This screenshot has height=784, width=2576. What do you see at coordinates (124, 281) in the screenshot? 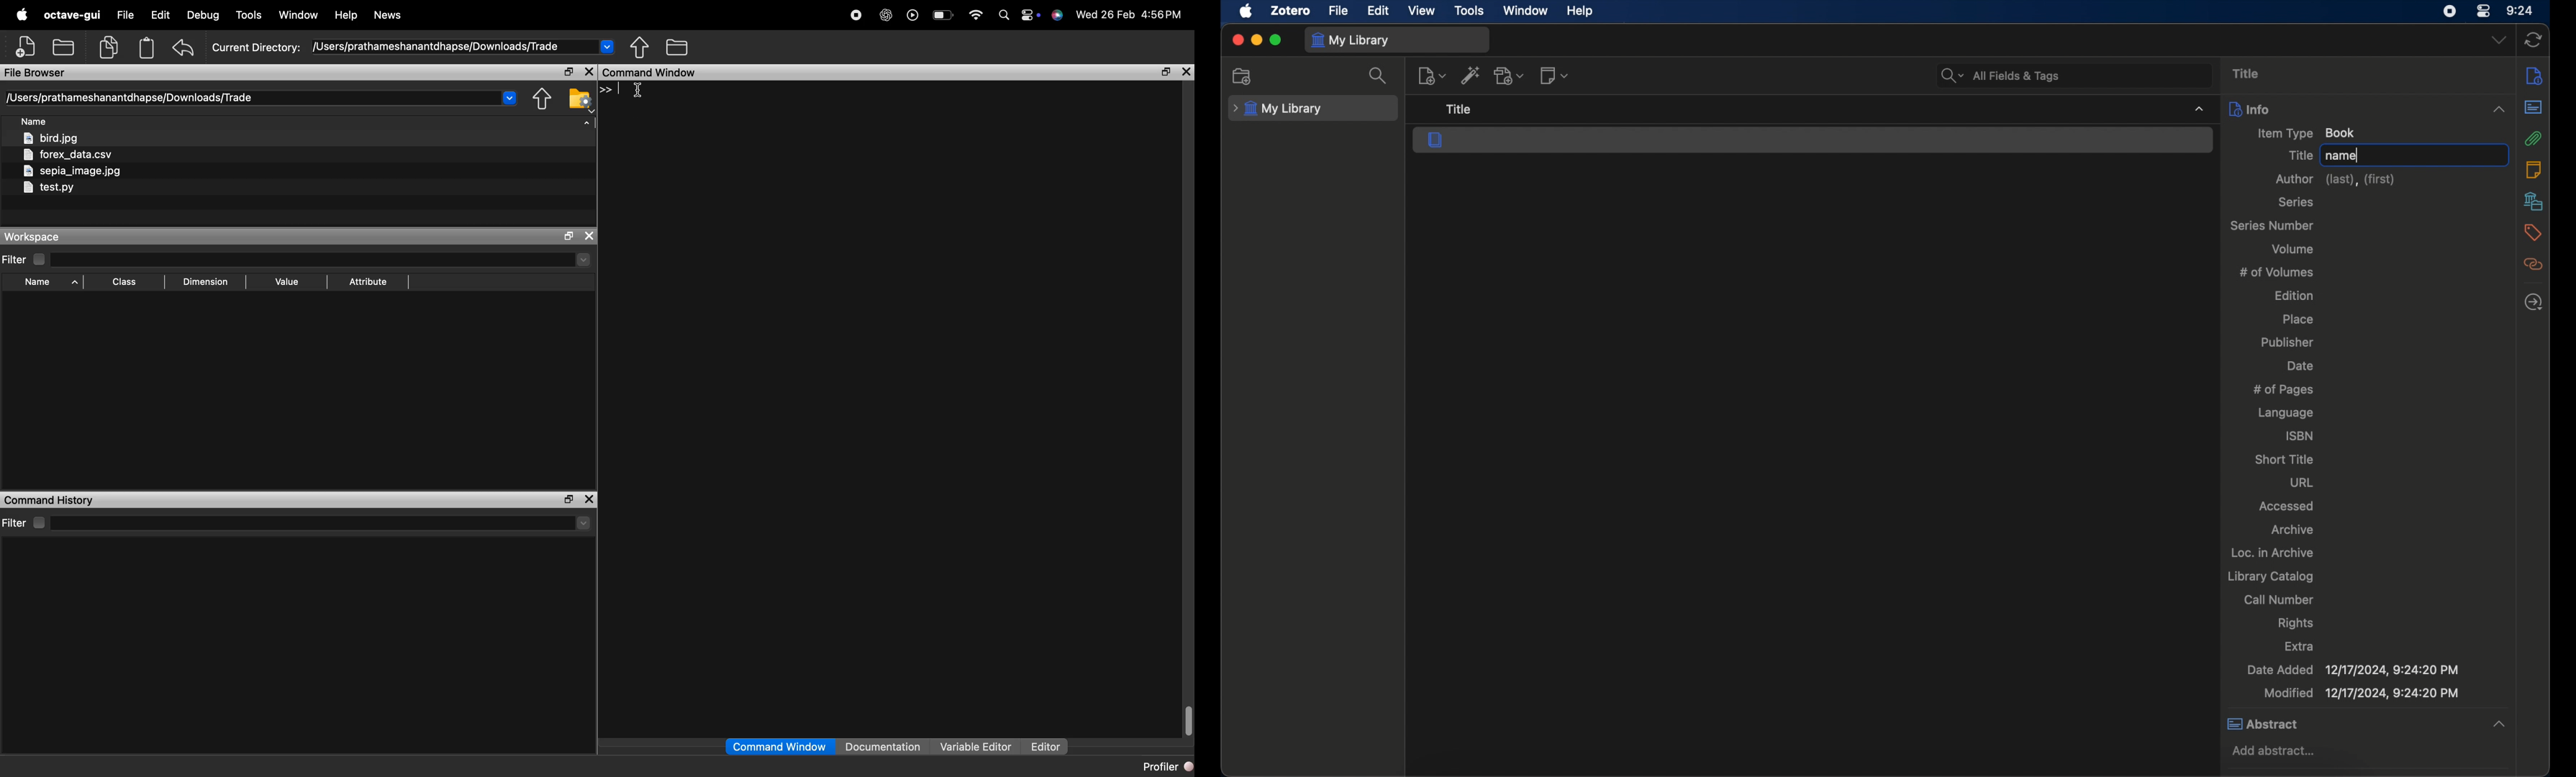
I see `[EE` at bounding box center [124, 281].